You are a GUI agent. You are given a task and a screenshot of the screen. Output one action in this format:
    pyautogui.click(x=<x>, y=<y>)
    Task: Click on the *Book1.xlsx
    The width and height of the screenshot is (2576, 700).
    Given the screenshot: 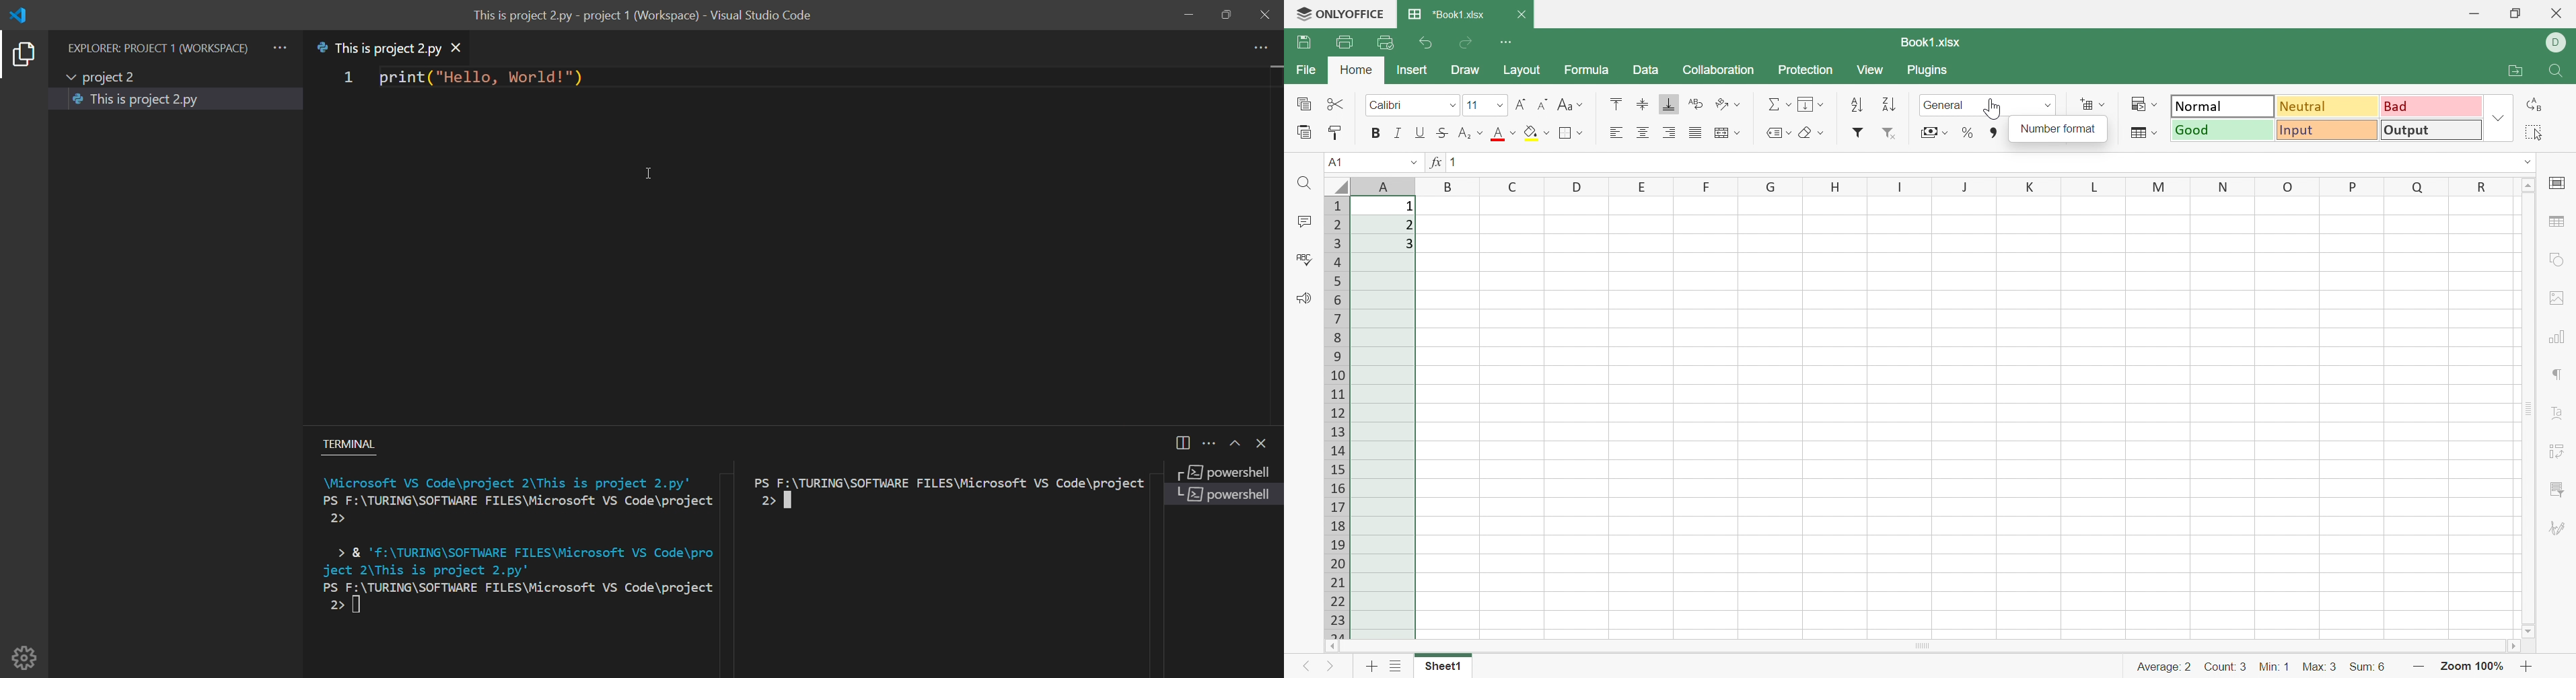 What is the action you would take?
    pyautogui.click(x=1446, y=13)
    